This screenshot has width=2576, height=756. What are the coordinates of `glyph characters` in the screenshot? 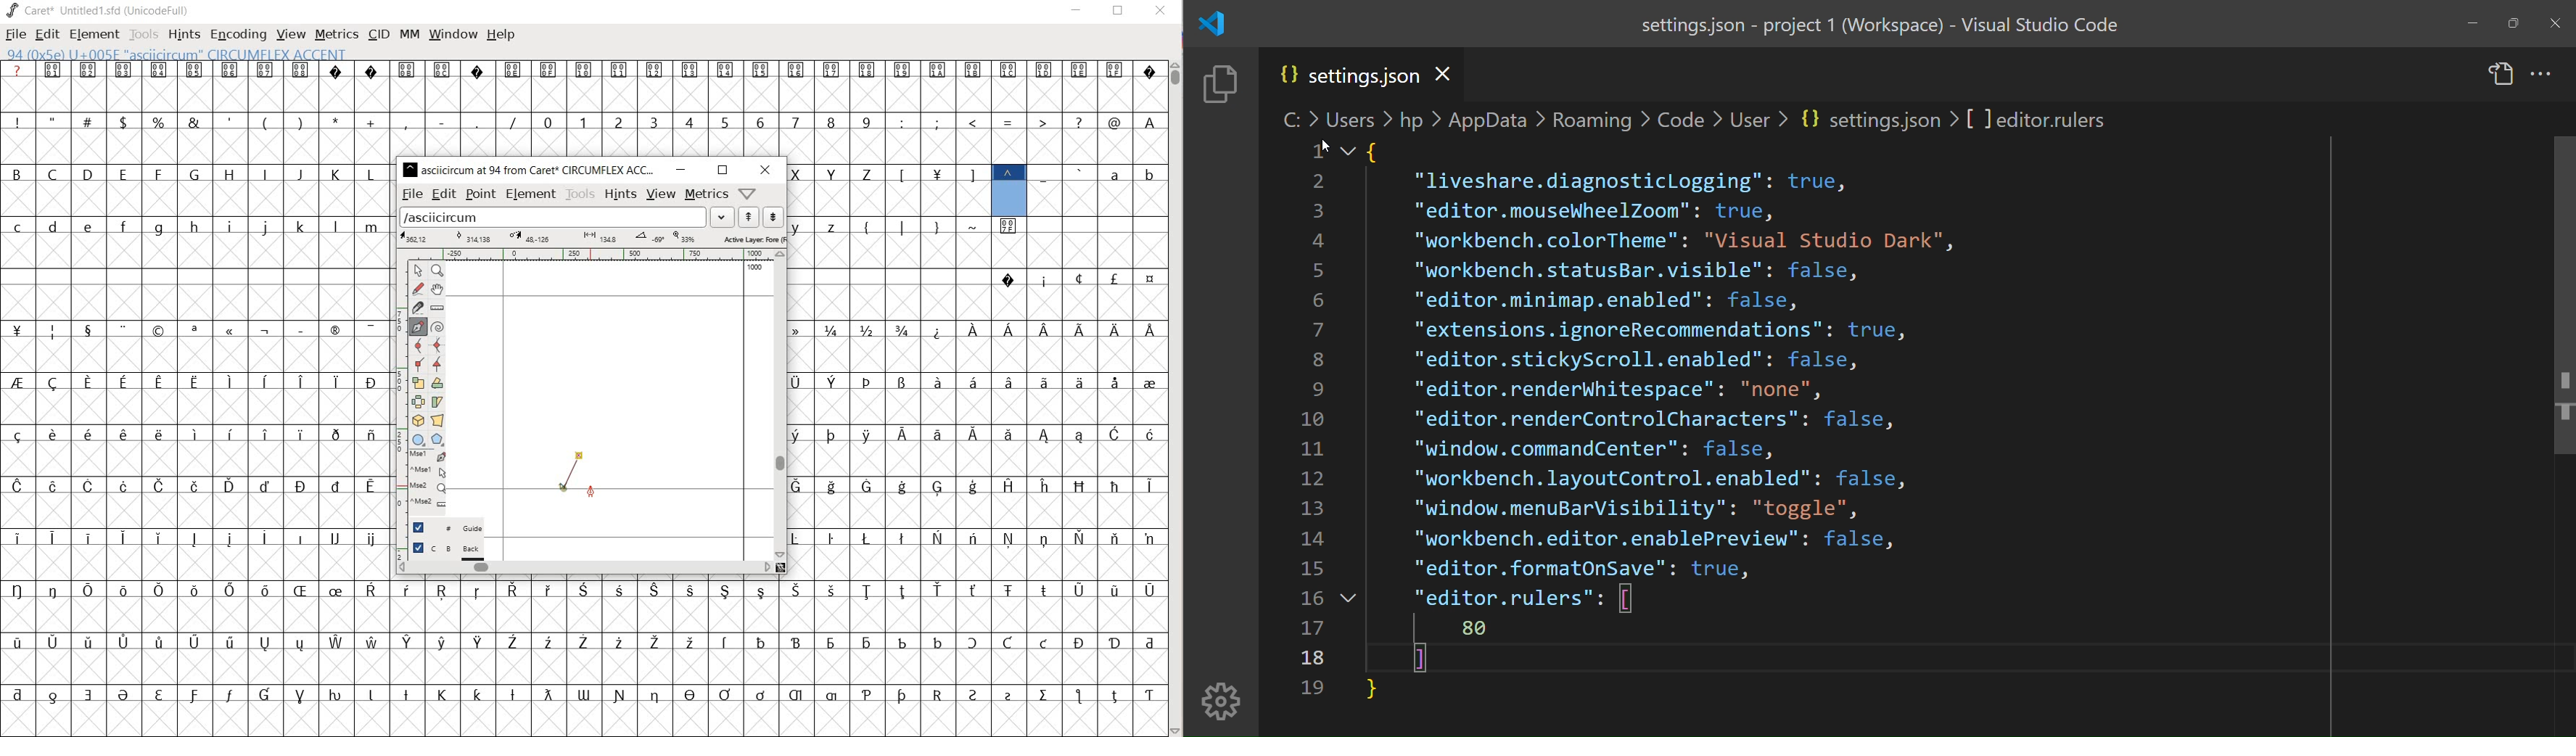 It's located at (781, 658).